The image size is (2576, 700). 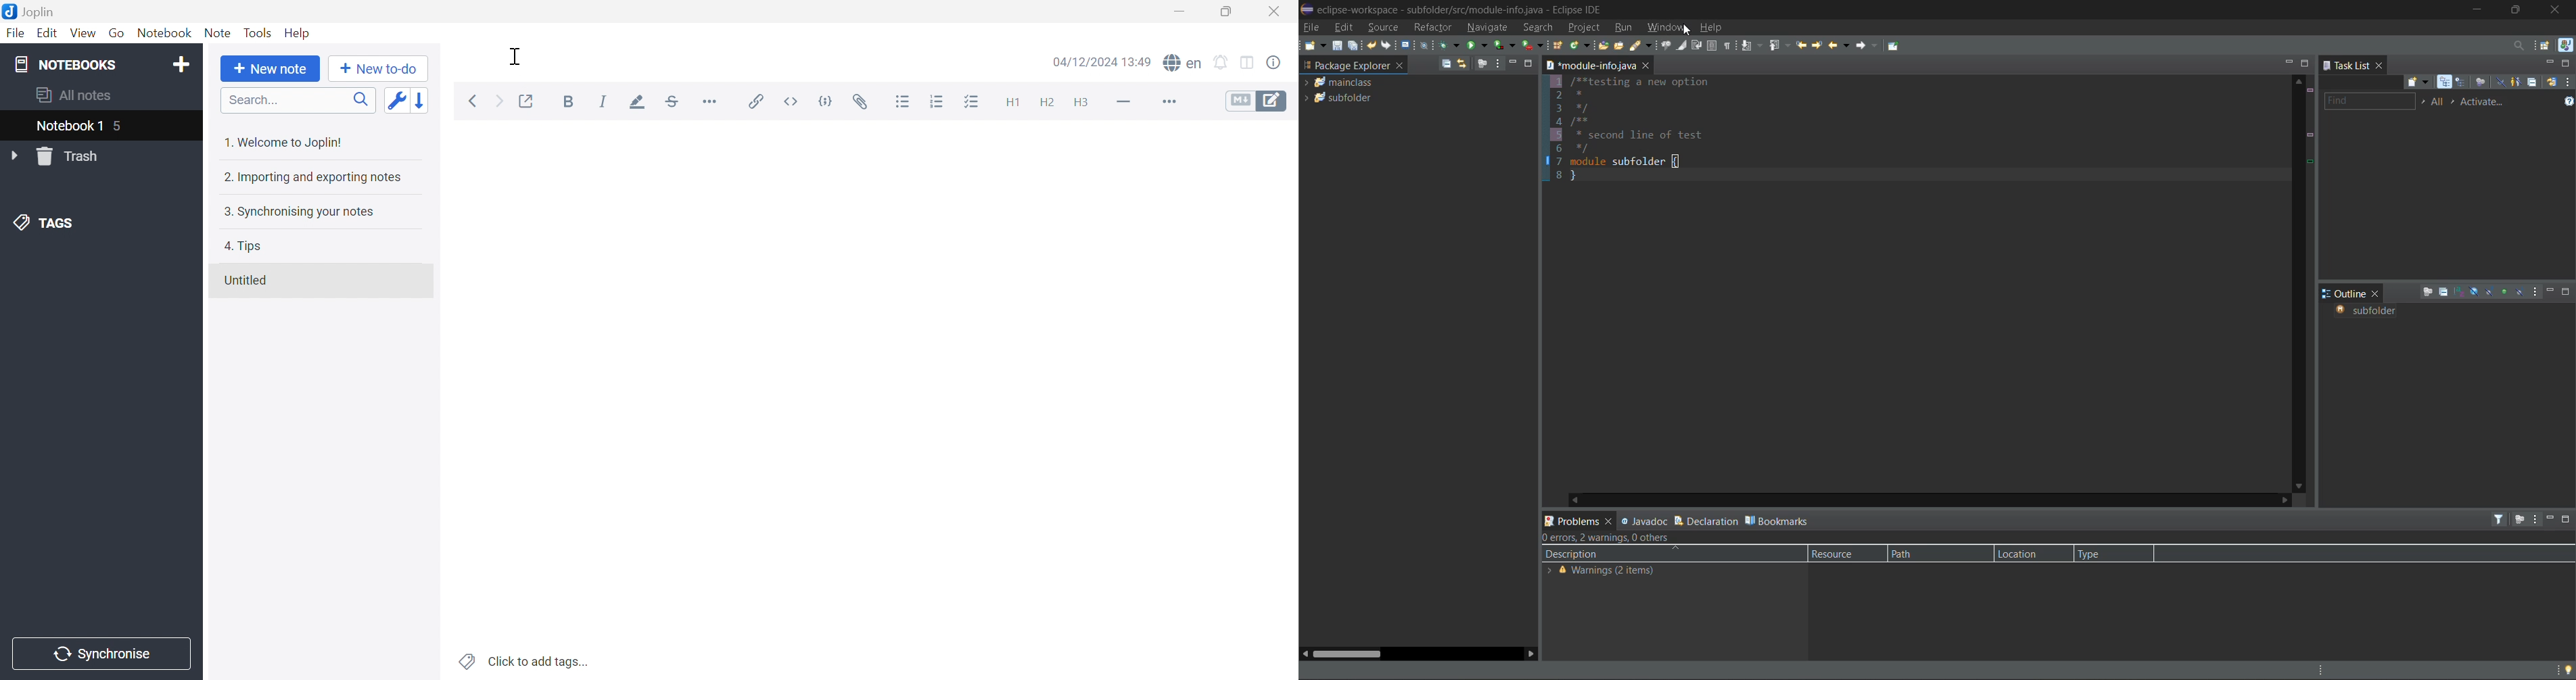 I want to click on Help, so click(x=301, y=34).